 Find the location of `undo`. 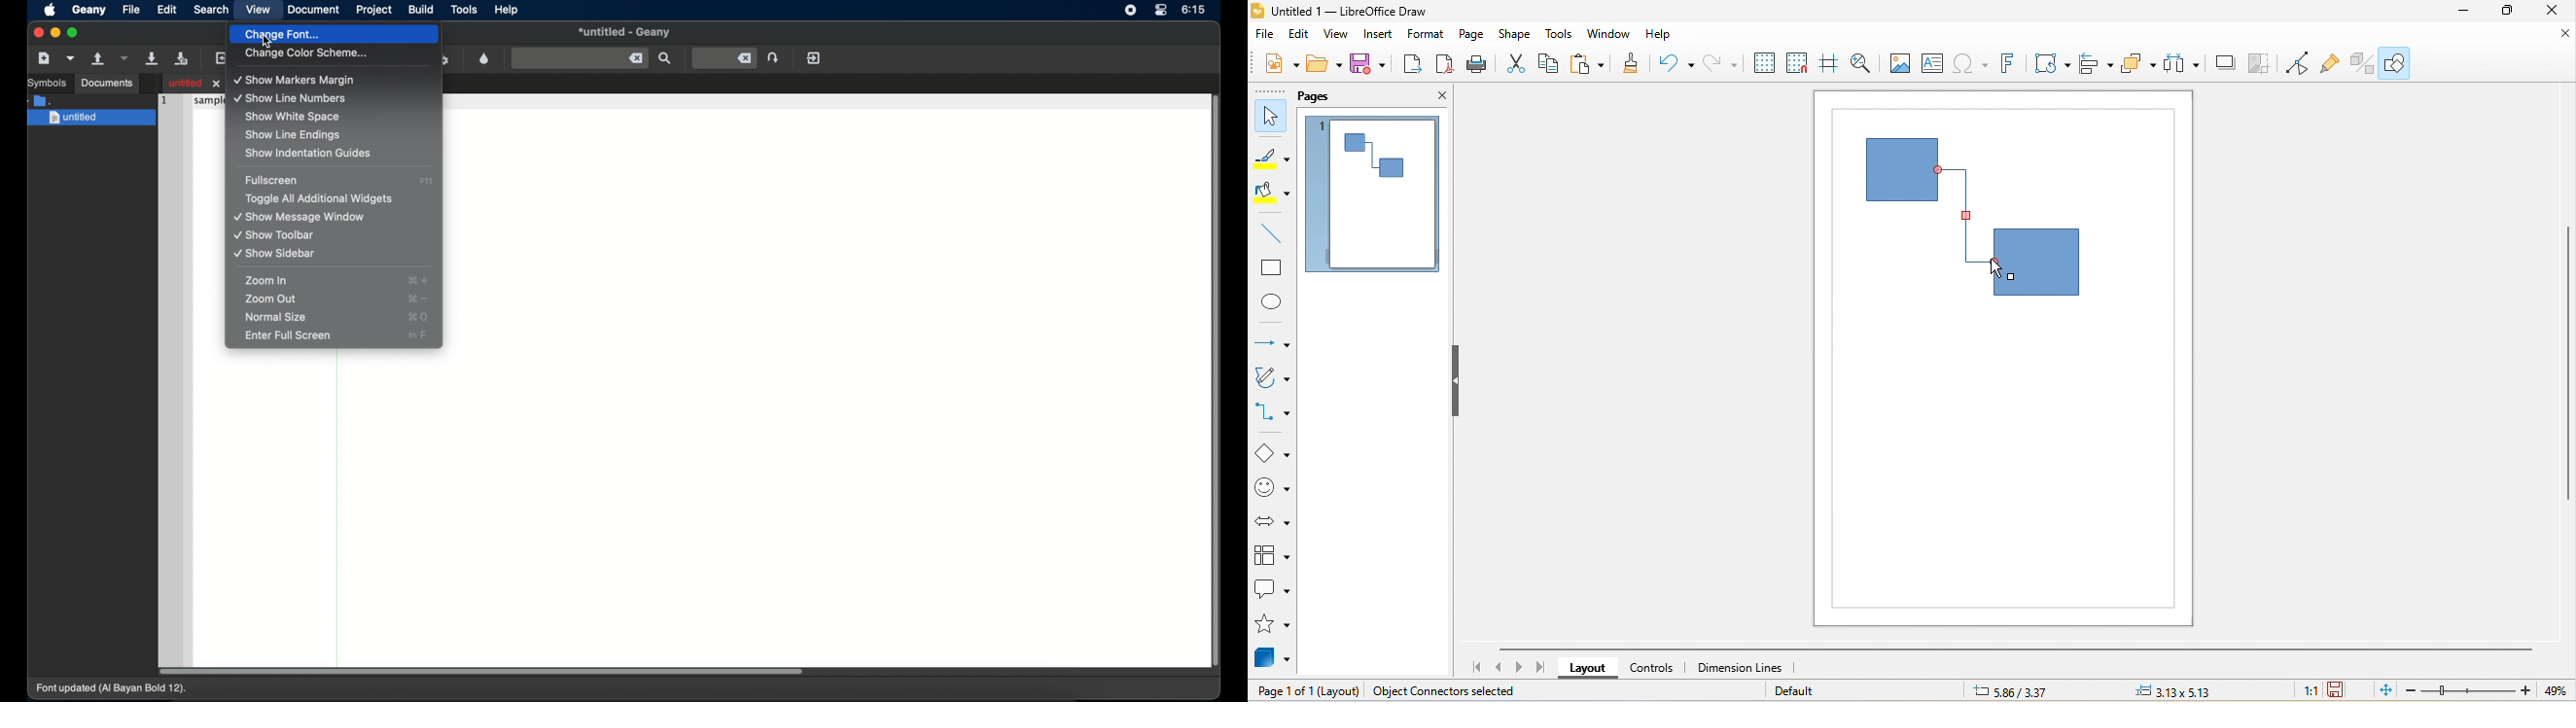

undo is located at coordinates (1678, 65).